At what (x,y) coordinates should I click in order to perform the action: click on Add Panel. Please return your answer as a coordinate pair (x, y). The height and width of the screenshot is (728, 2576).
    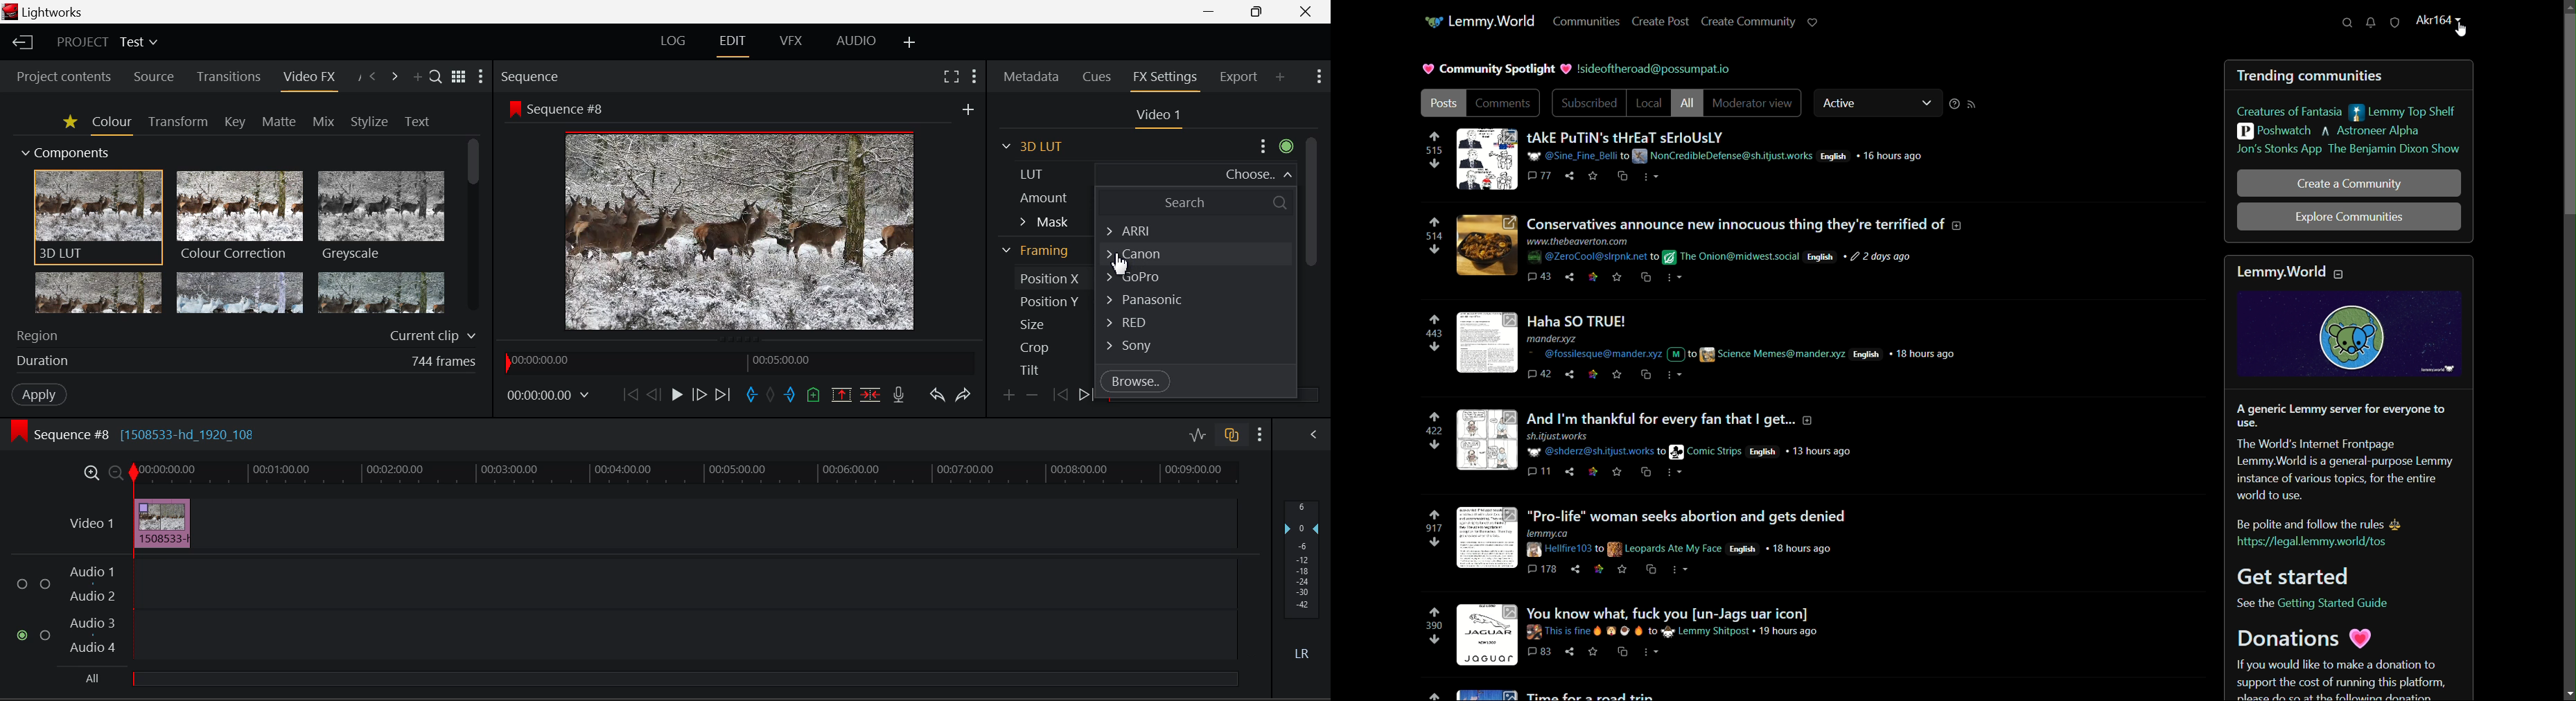
    Looking at the image, I should click on (1280, 78).